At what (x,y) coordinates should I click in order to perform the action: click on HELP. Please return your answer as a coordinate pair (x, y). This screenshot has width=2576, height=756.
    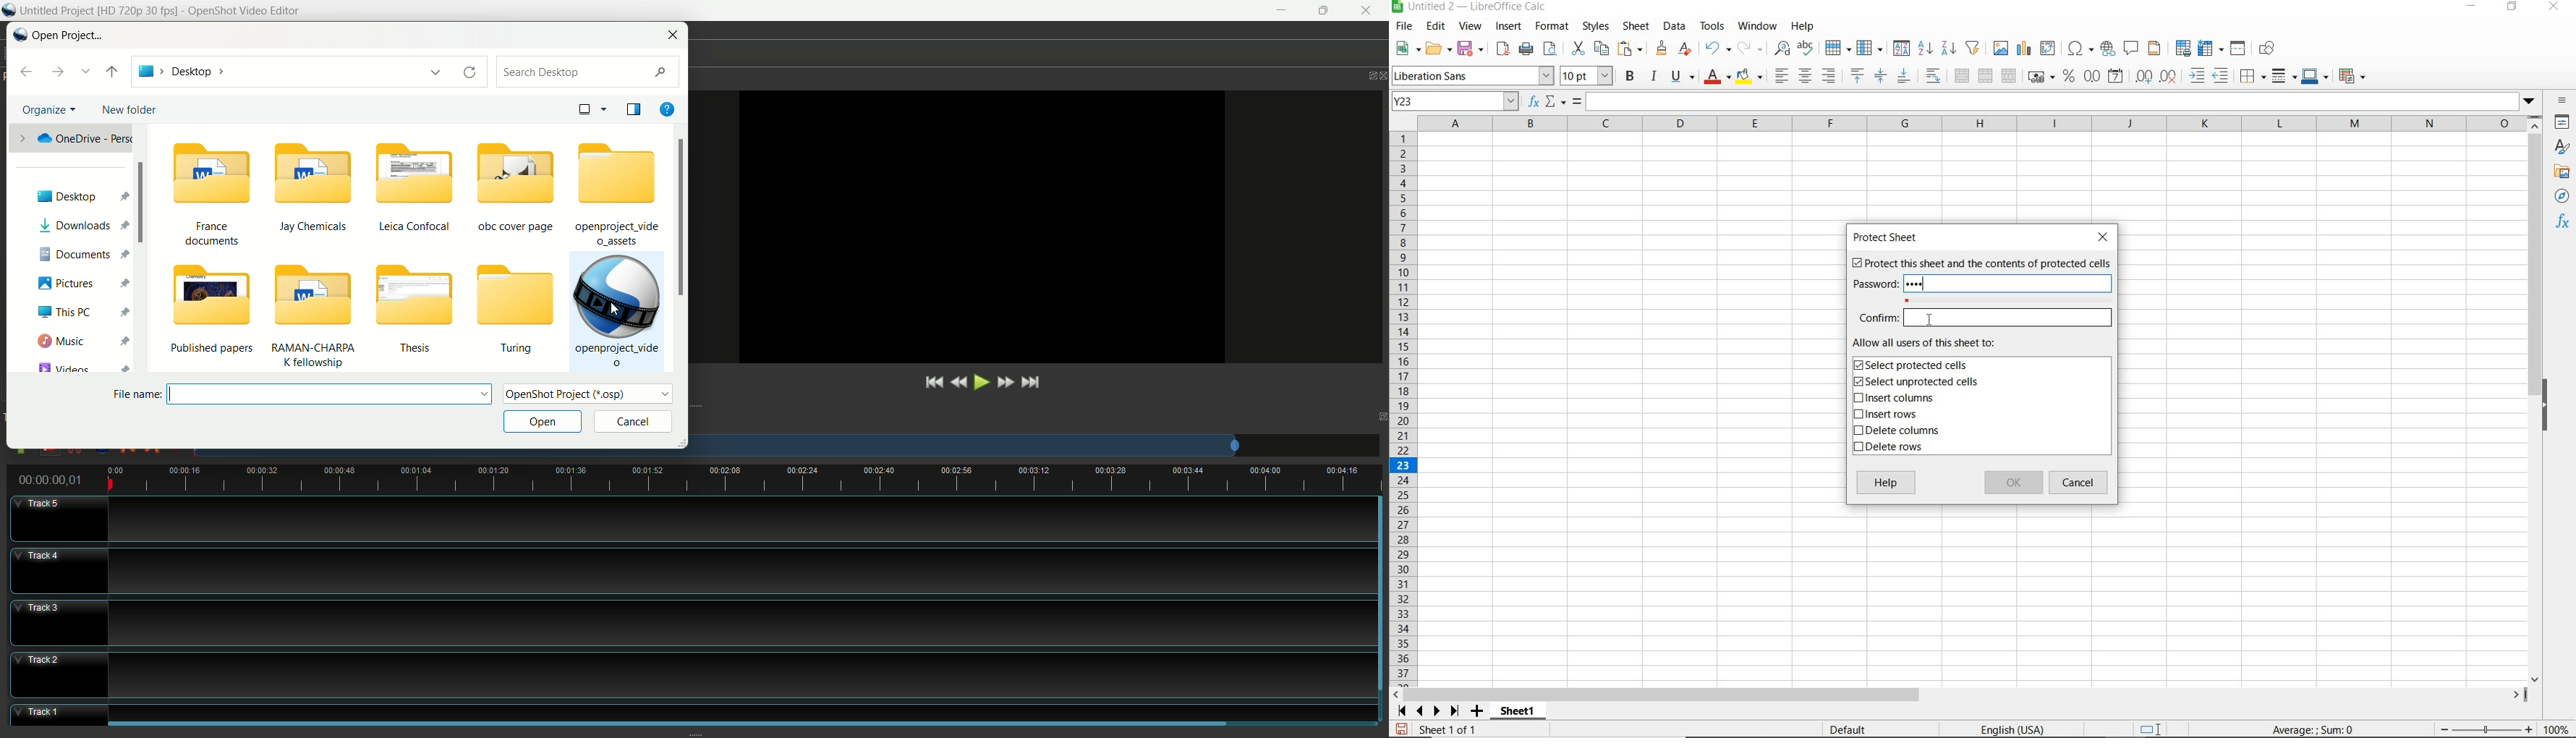
    Looking at the image, I should click on (1805, 26).